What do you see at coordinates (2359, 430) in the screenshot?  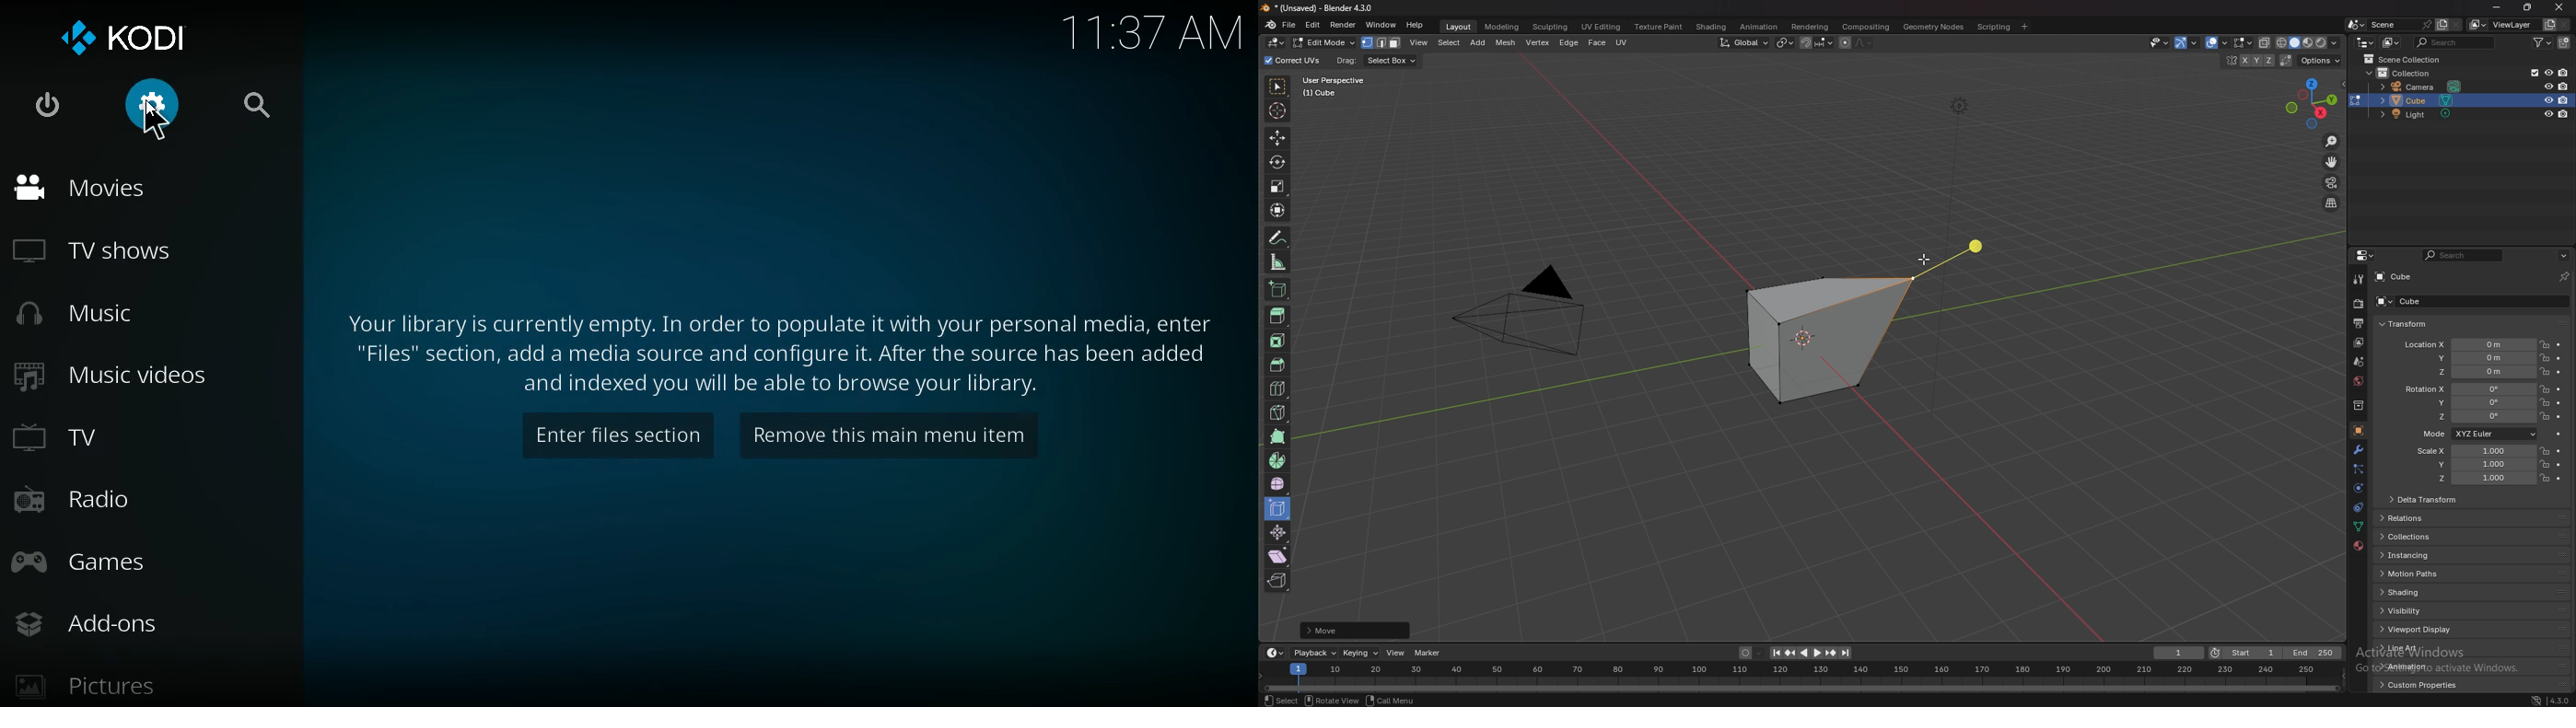 I see `object` at bounding box center [2359, 430].